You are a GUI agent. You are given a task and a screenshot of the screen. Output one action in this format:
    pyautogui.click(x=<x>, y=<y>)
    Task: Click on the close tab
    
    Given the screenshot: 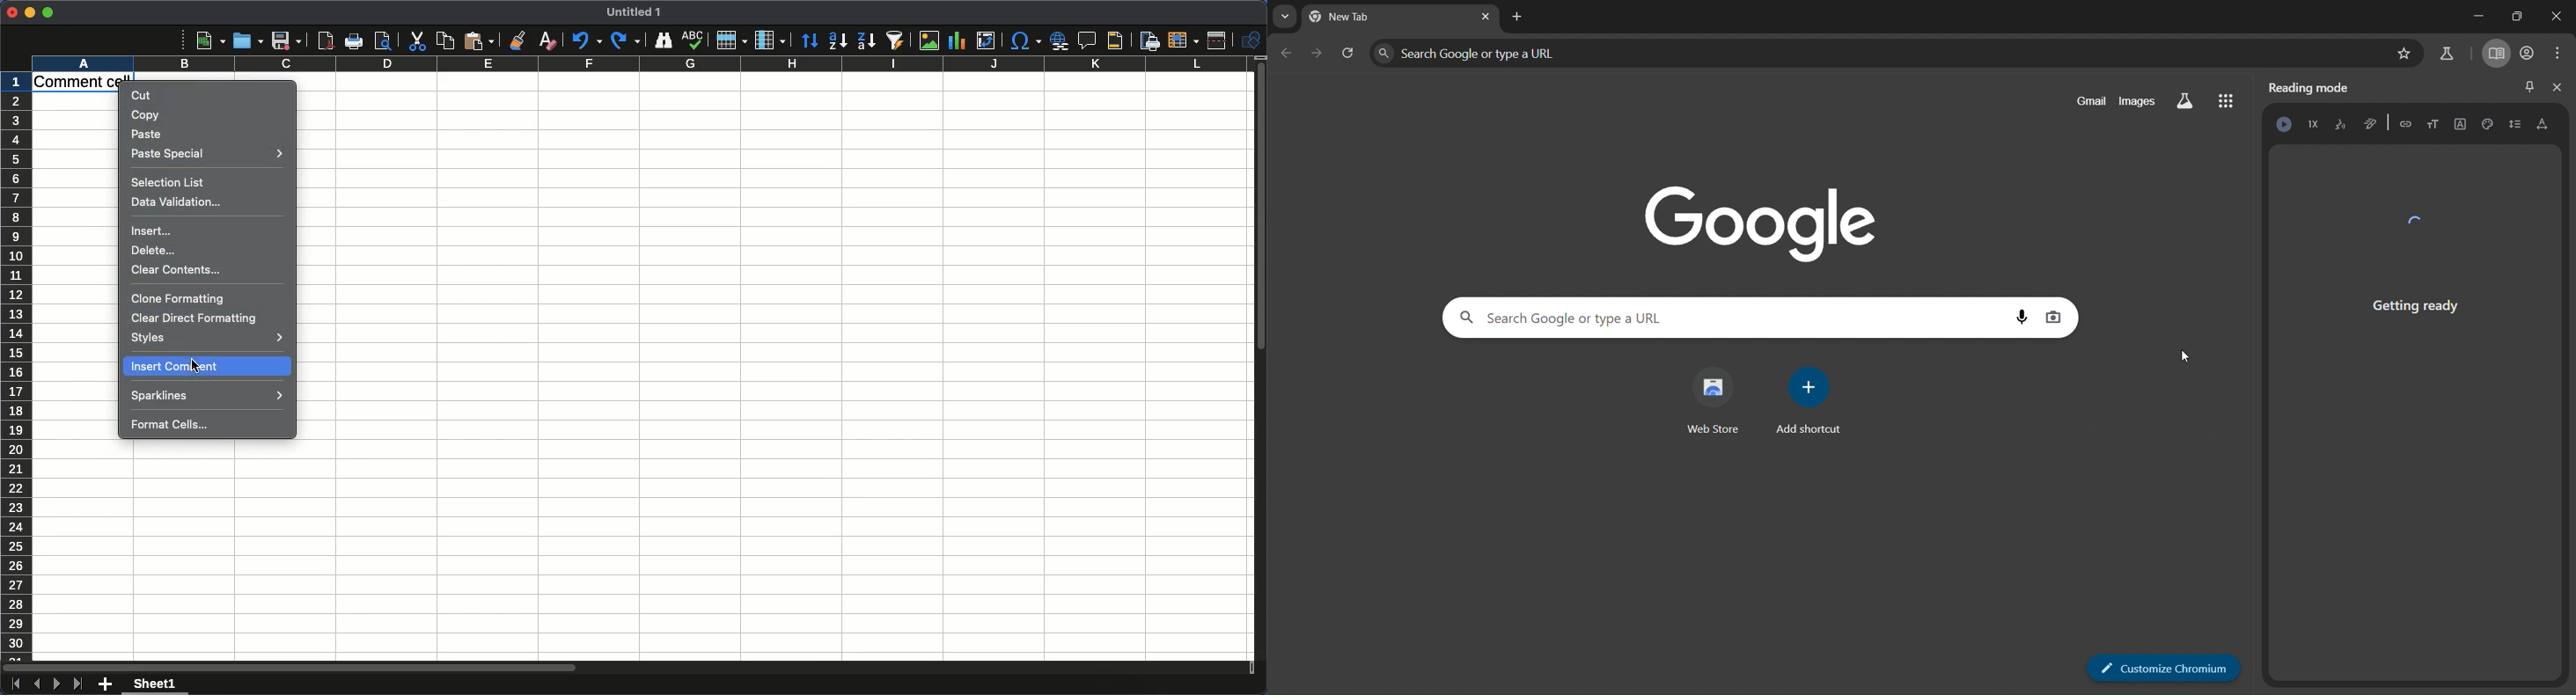 What is the action you would take?
    pyautogui.click(x=1485, y=18)
    